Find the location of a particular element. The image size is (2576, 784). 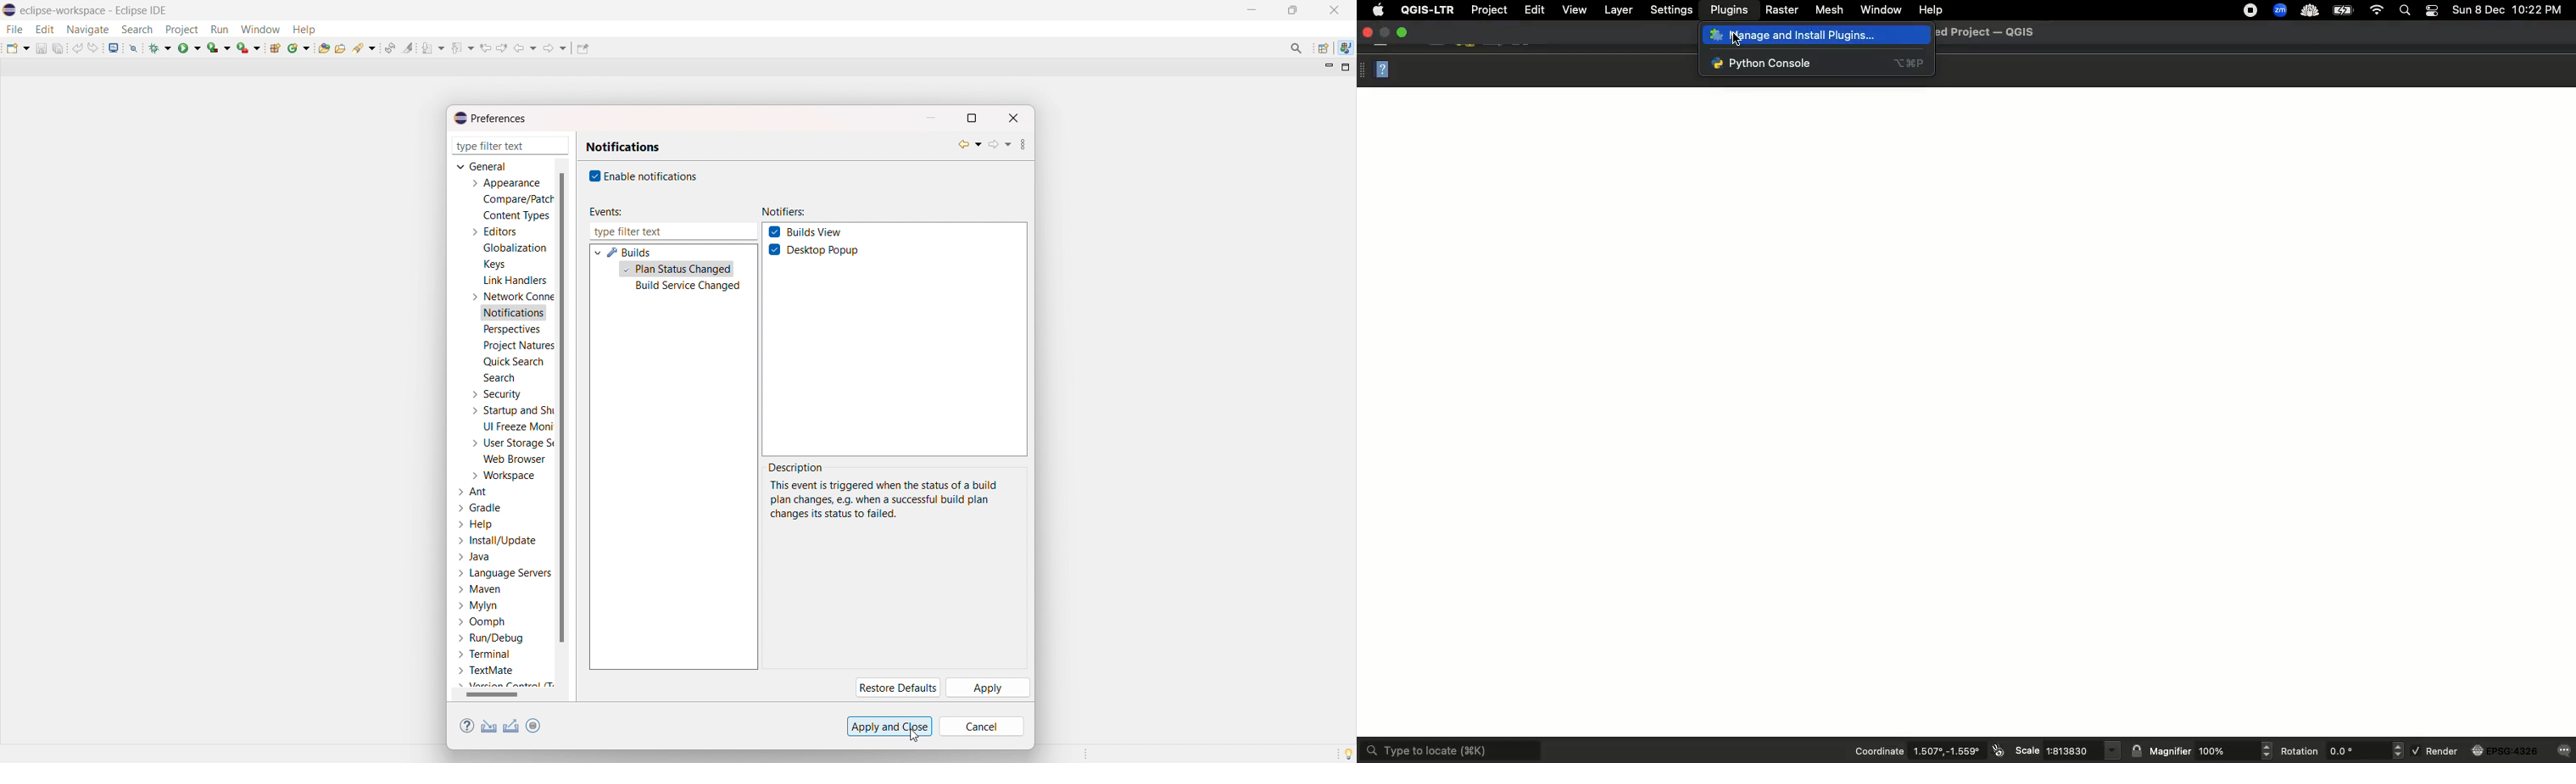

run is located at coordinates (219, 30).